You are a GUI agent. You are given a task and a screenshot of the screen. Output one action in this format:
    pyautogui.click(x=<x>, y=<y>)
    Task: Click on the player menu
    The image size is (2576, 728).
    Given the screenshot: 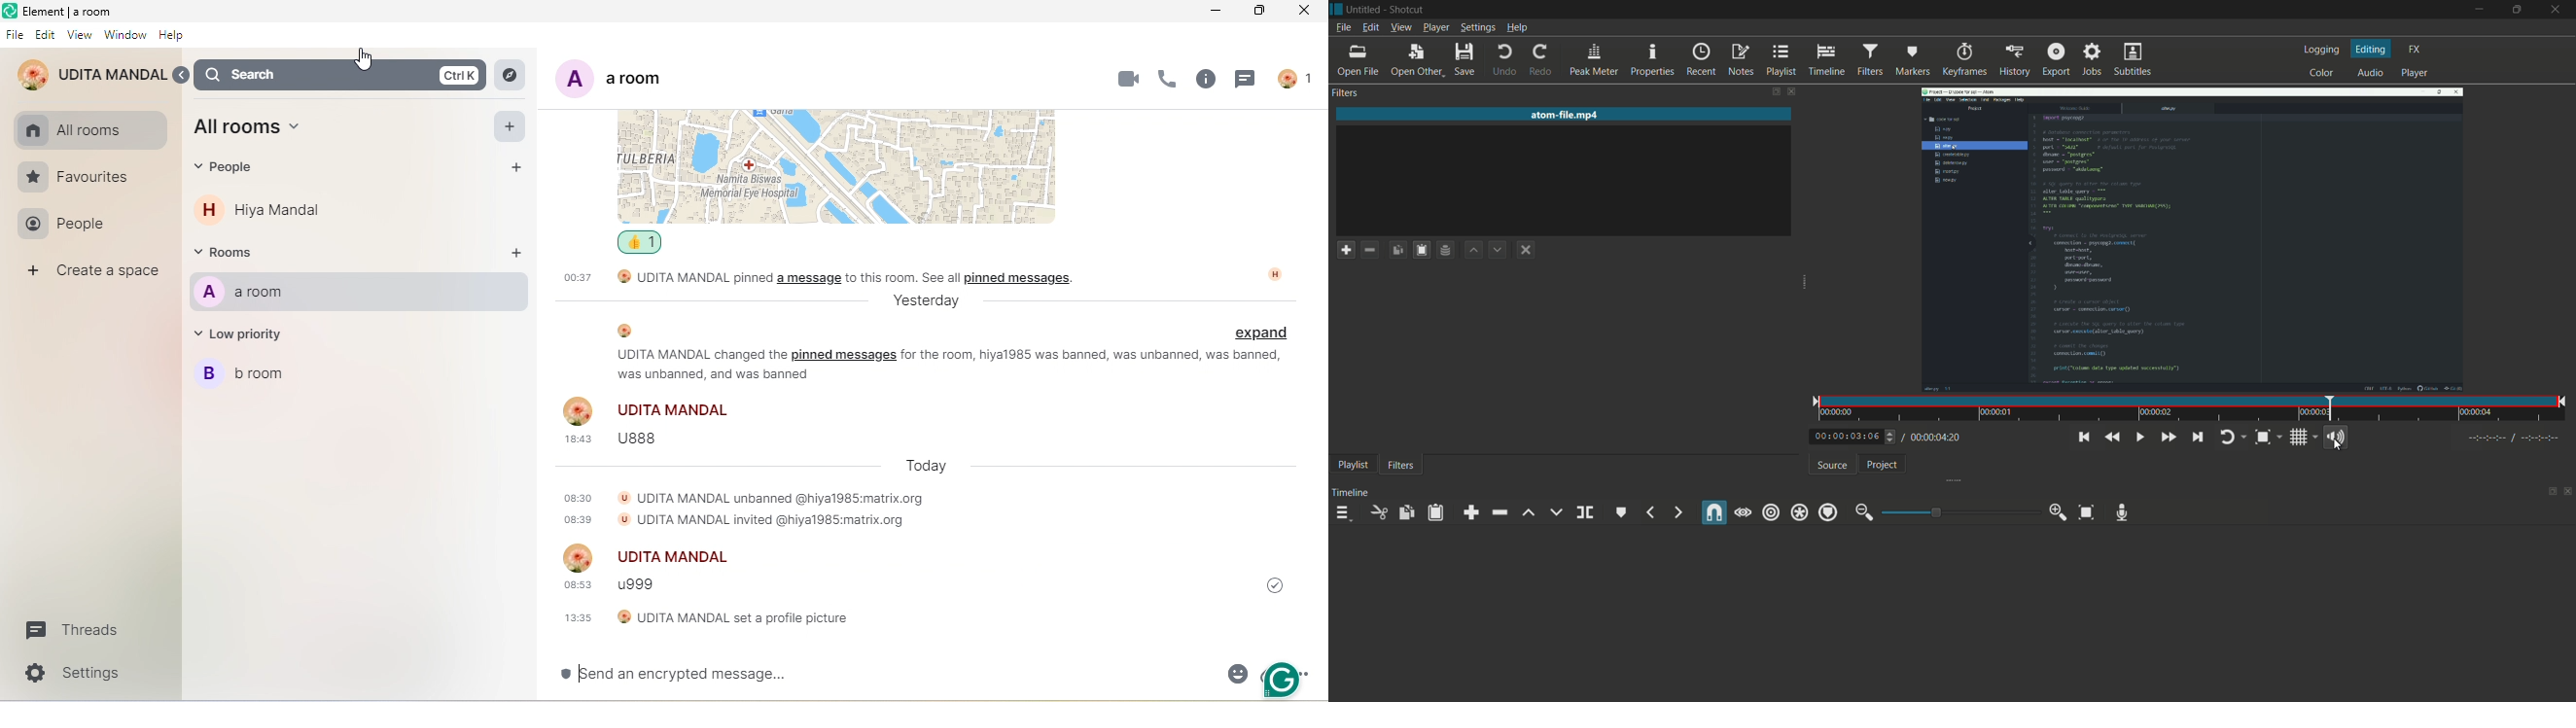 What is the action you would take?
    pyautogui.click(x=1436, y=27)
    